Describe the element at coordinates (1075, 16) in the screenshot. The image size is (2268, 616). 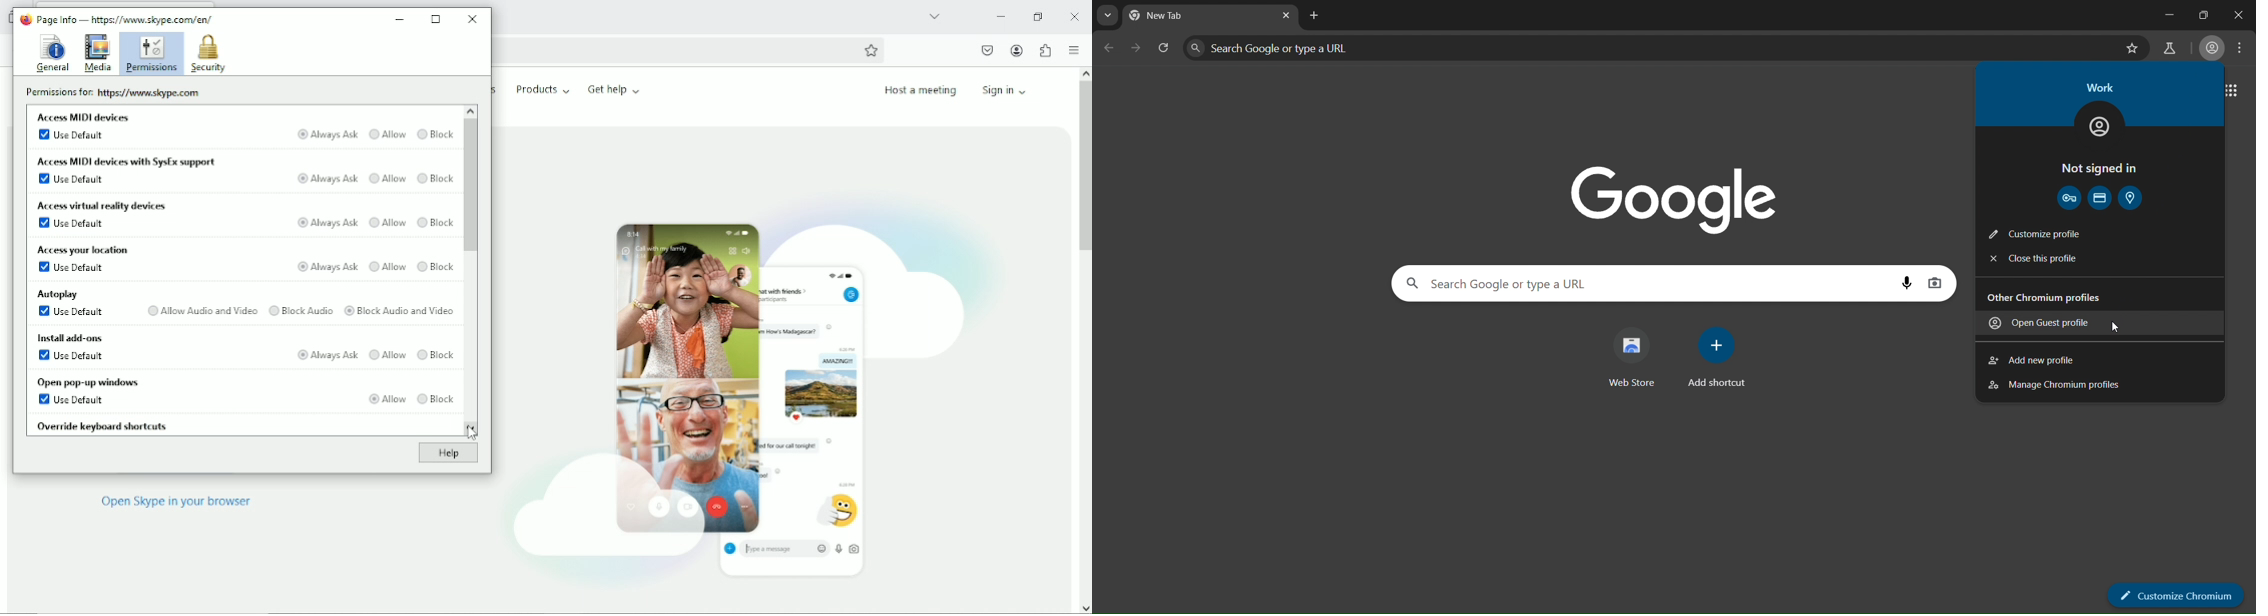
I see `close` at that location.